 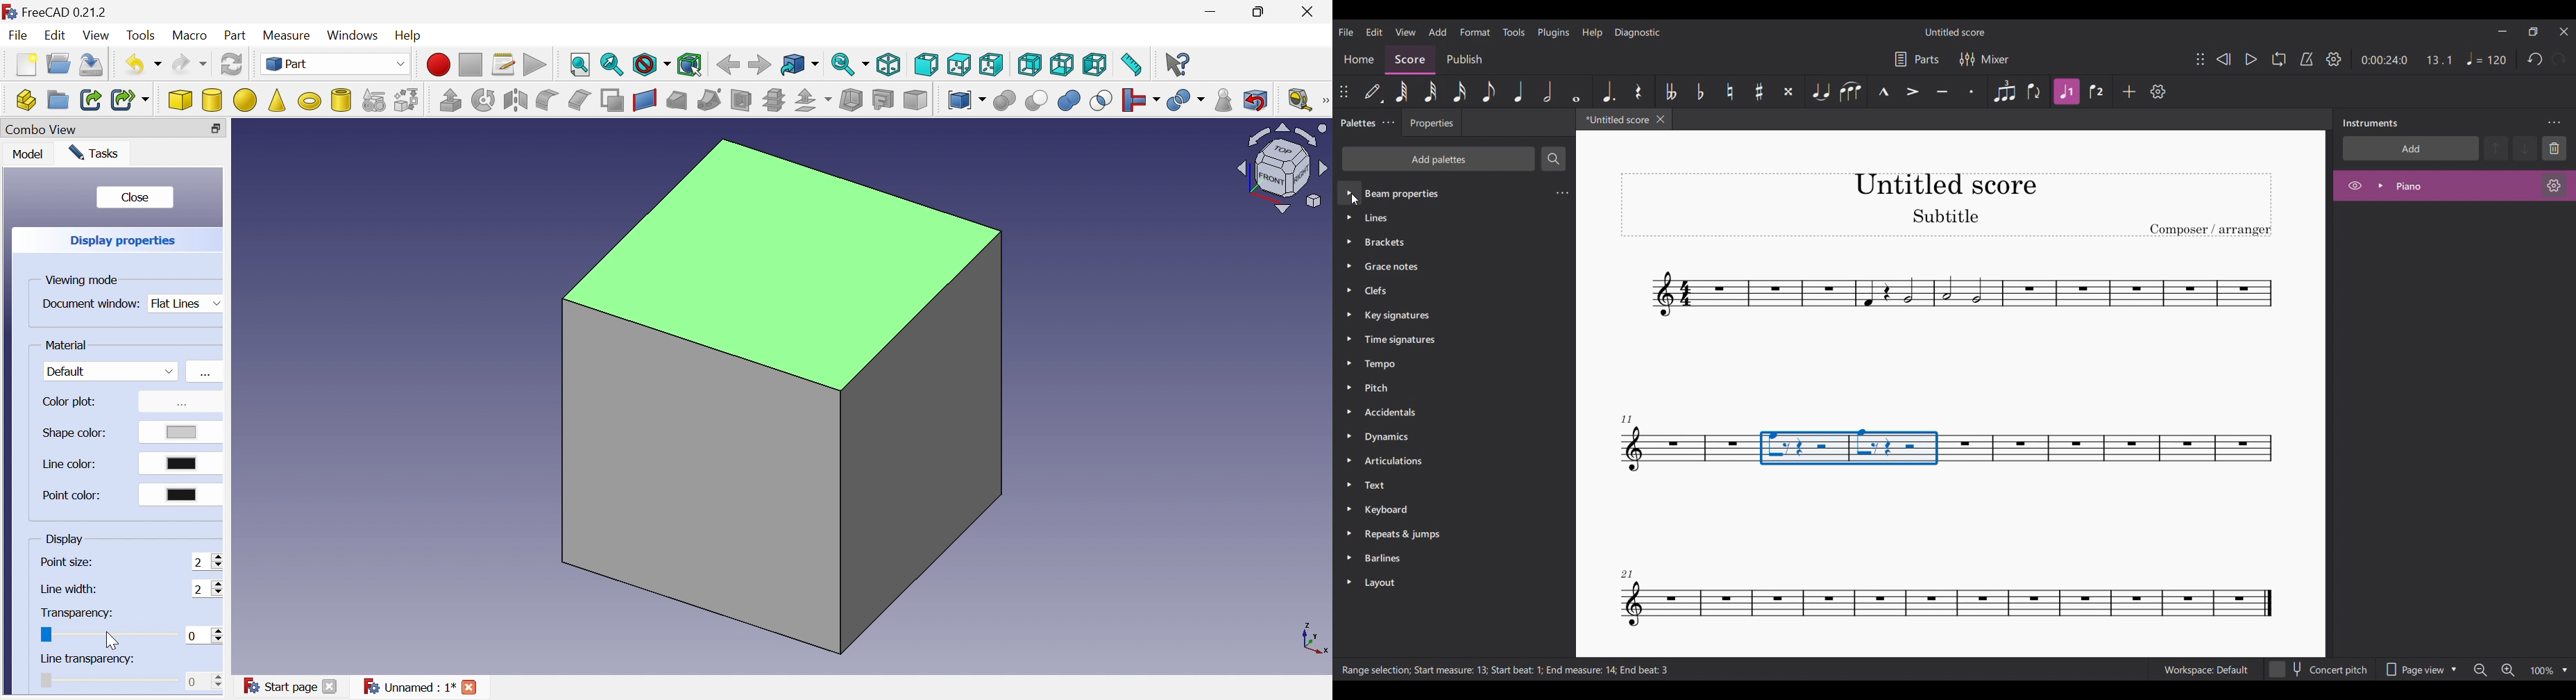 What do you see at coordinates (87, 659) in the screenshot?
I see `Line transparency` at bounding box center [87, 659].